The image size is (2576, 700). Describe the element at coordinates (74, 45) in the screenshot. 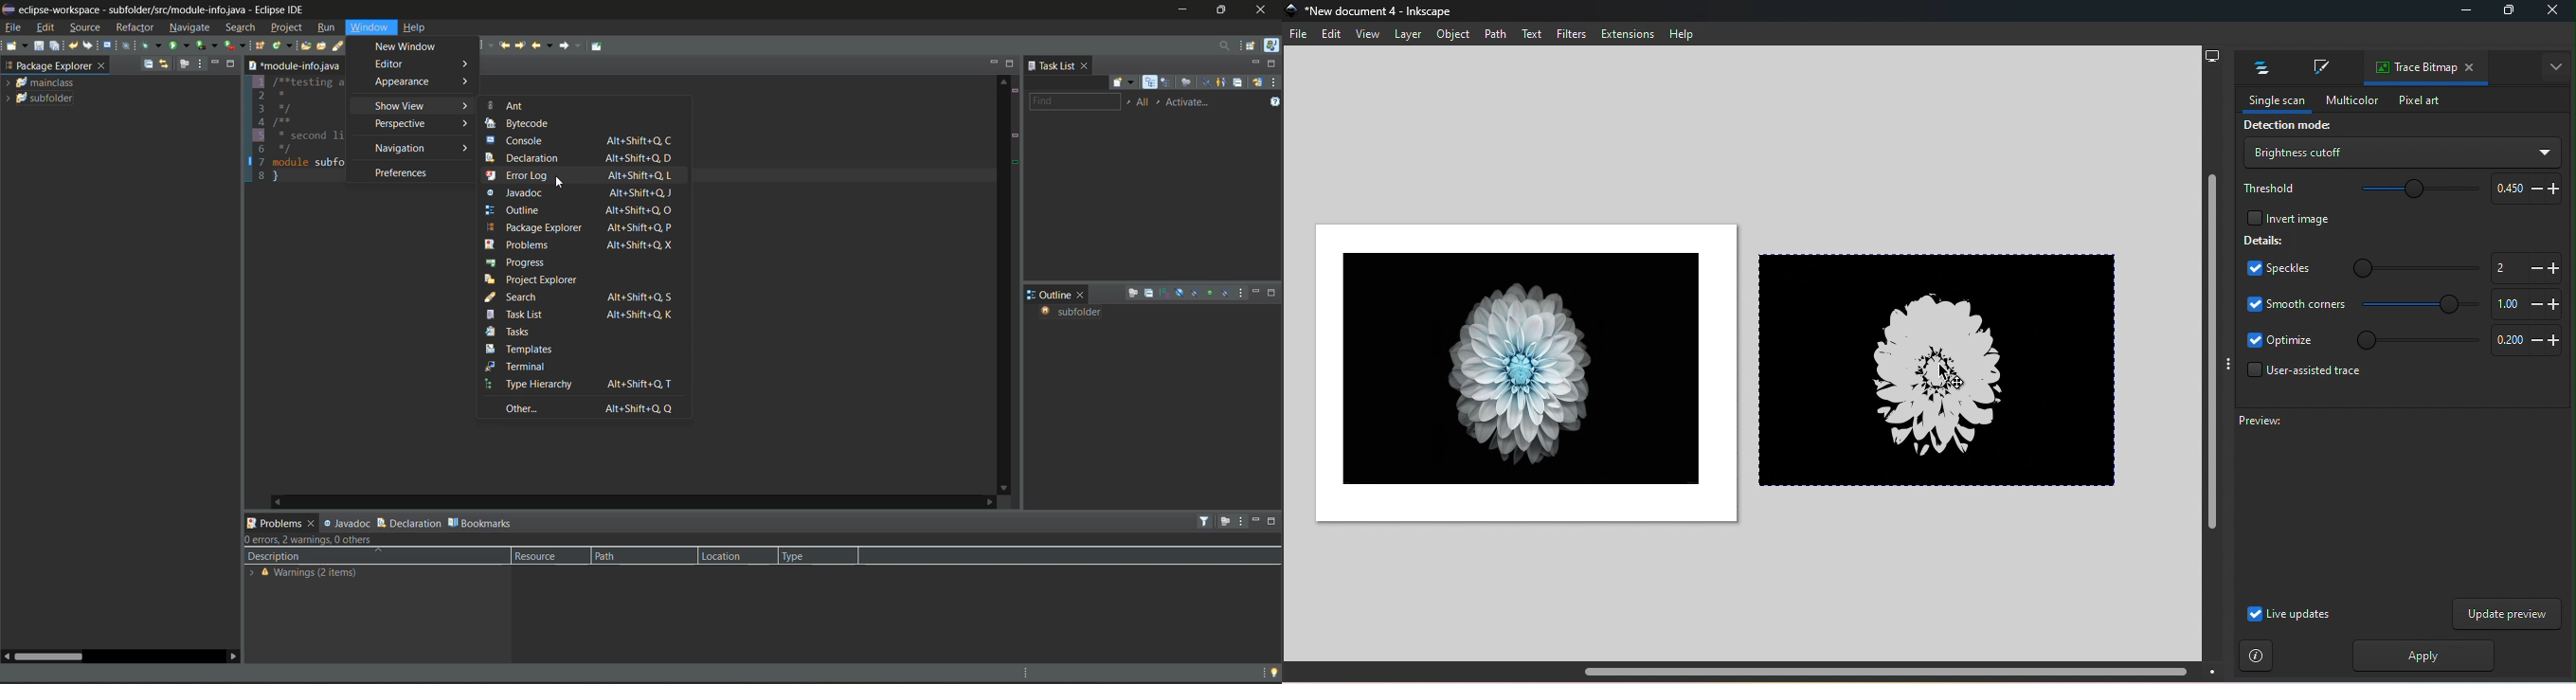

I see `undo` at that location.